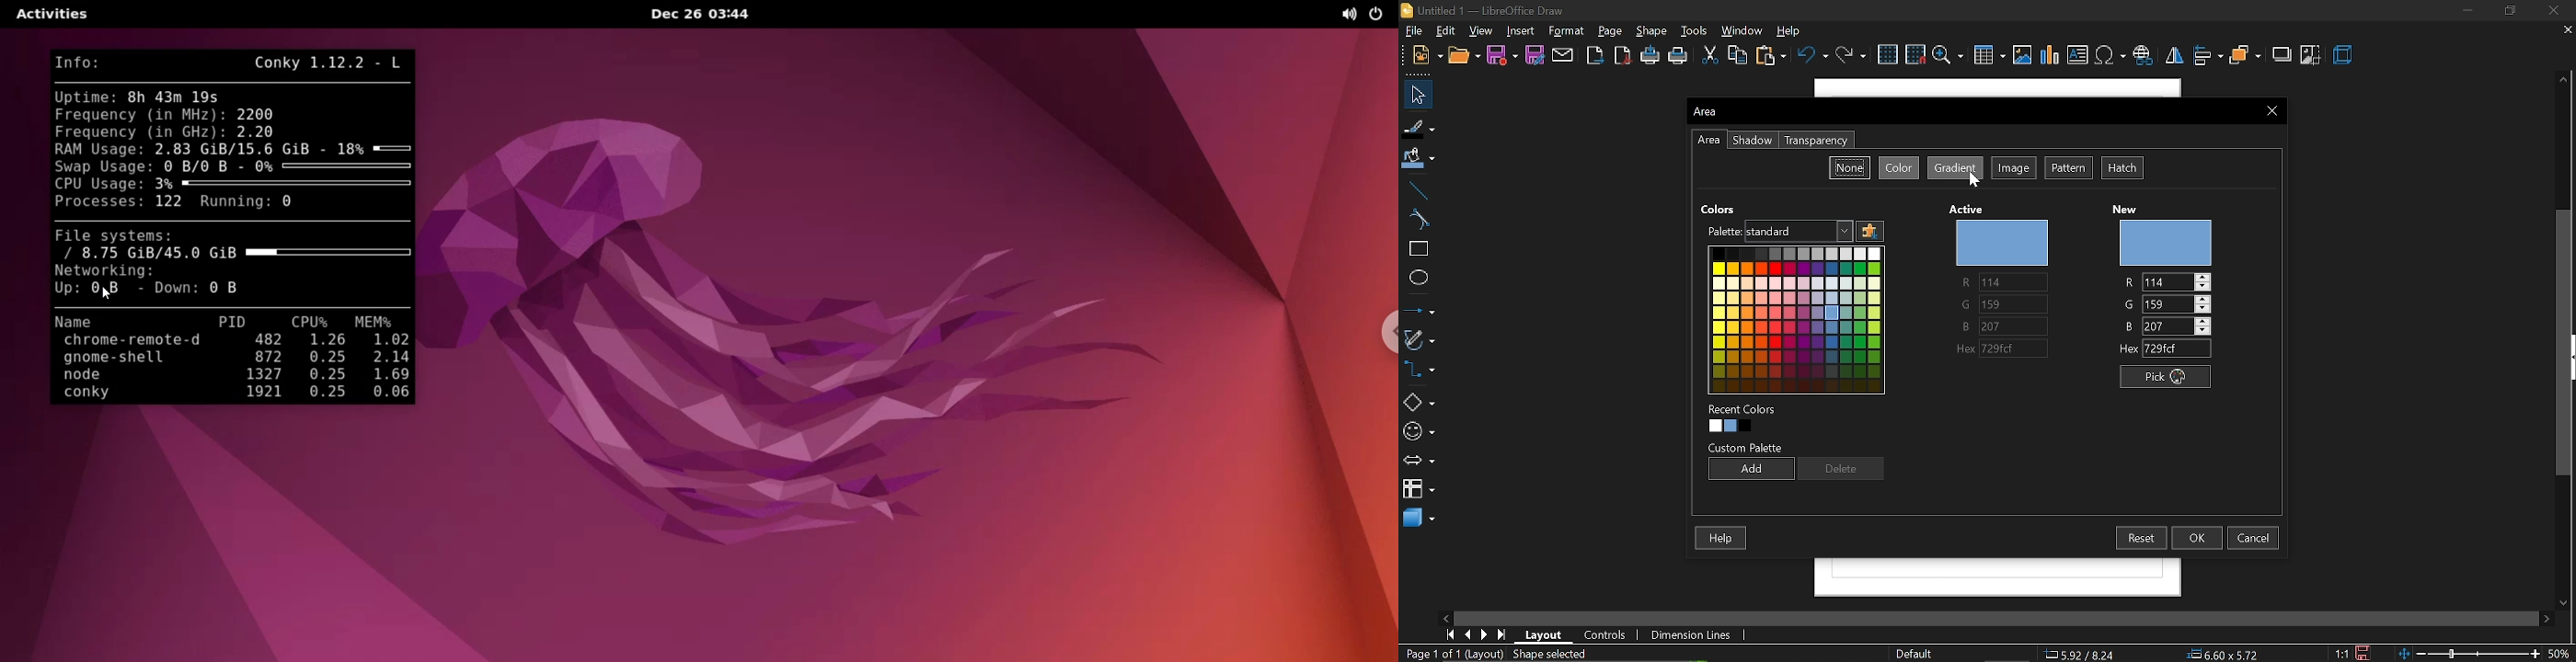 The height and width of the screenshot is (672, 2576). Describe the element at coordinates (1624, 56) in the screenshot. I see `export as pdf` at that location.